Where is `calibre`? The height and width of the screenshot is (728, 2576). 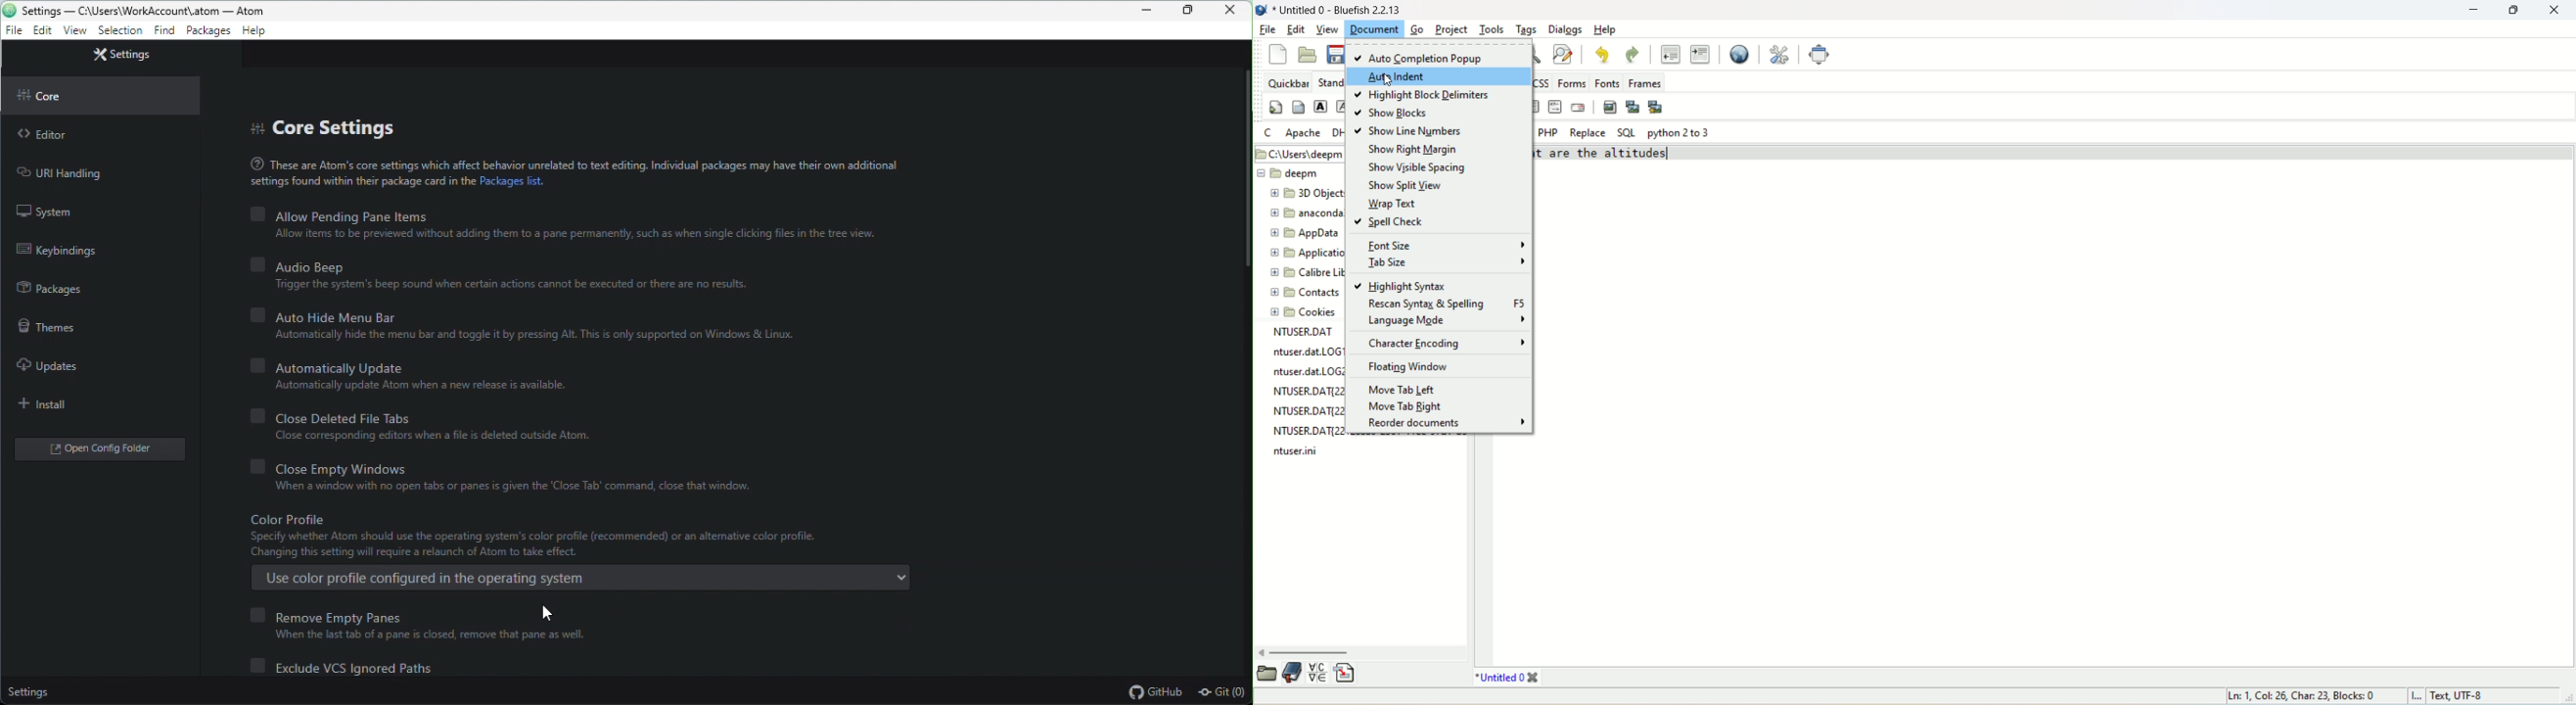 calibre is located at coordinates (1304, 275).